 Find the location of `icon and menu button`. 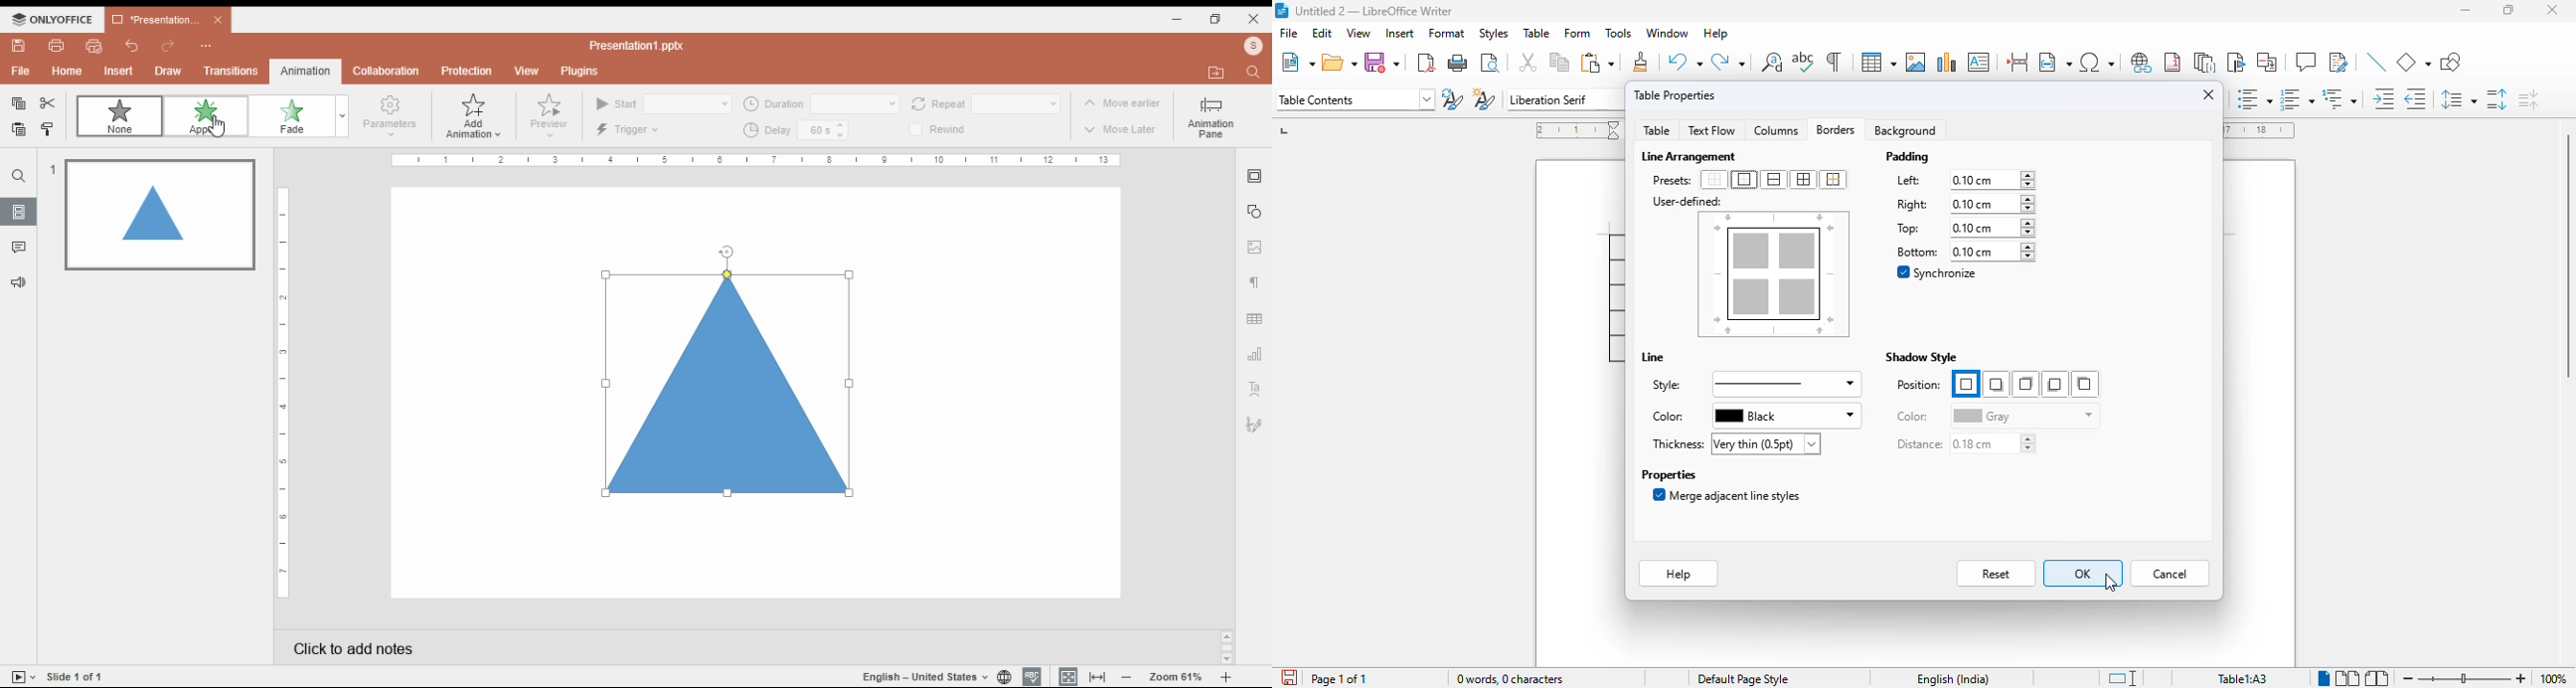

icon and menu button is located at coordinates (52, 19).